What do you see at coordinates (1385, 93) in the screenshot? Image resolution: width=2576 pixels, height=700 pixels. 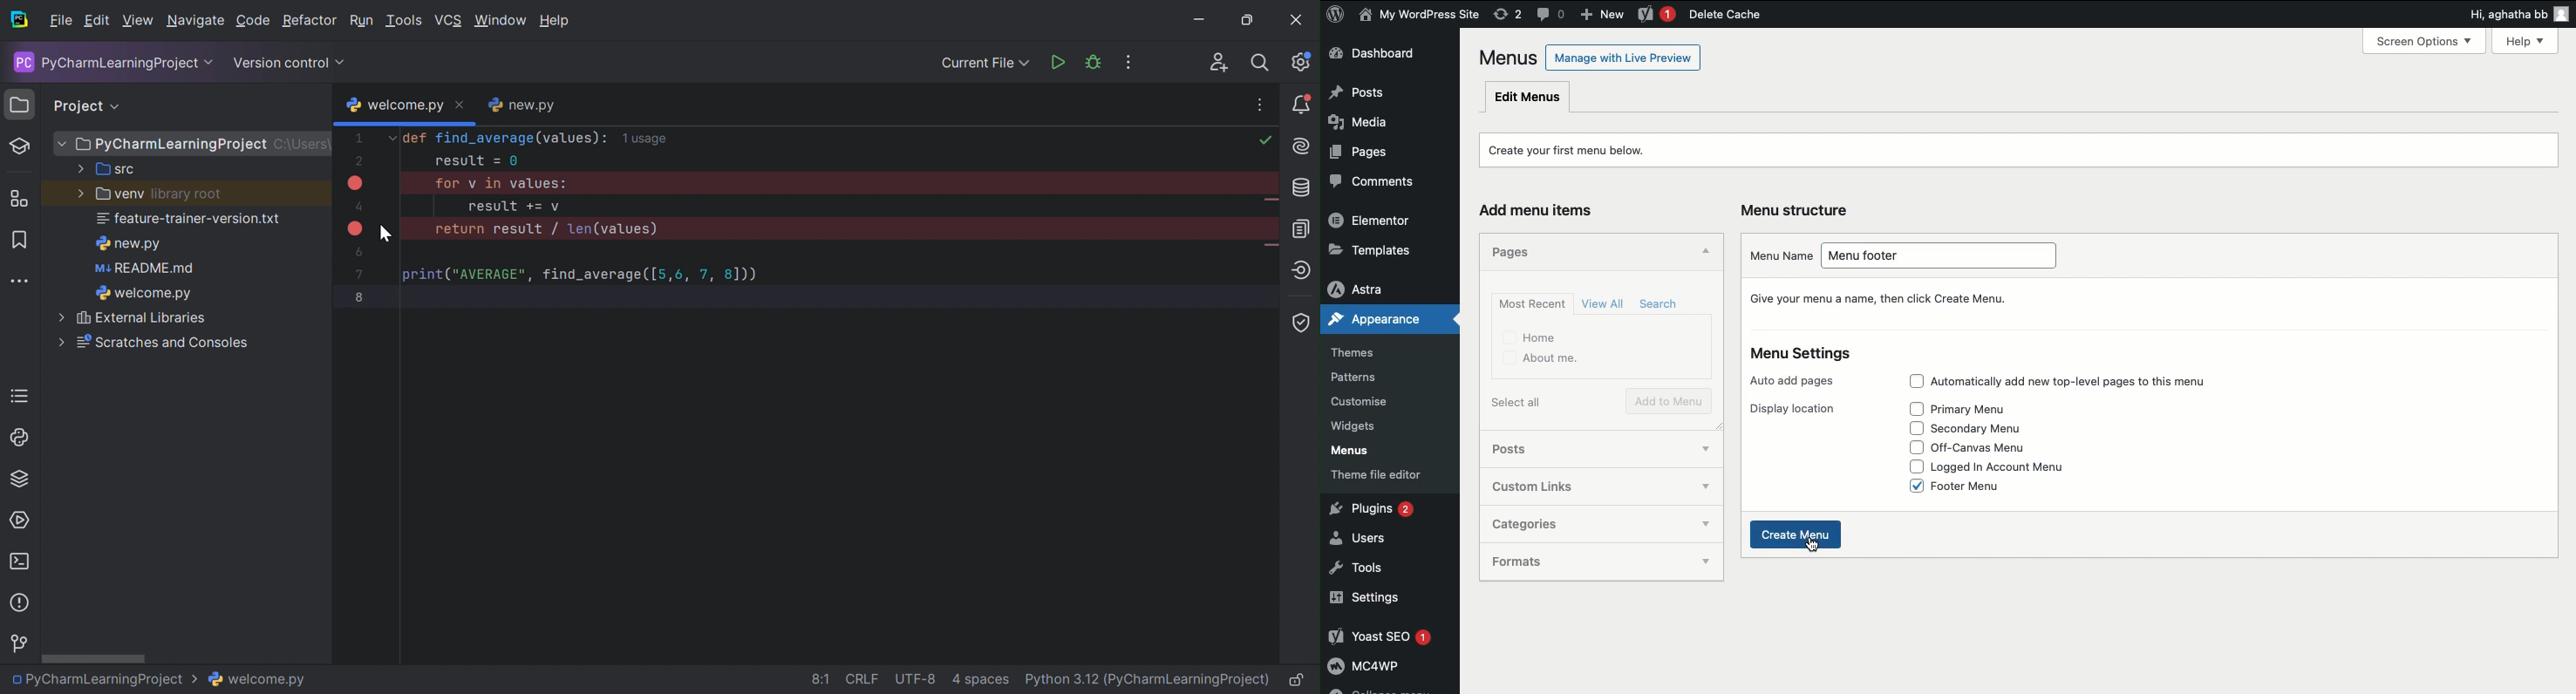 I see `Posts` at bounding box center [1385, 93].